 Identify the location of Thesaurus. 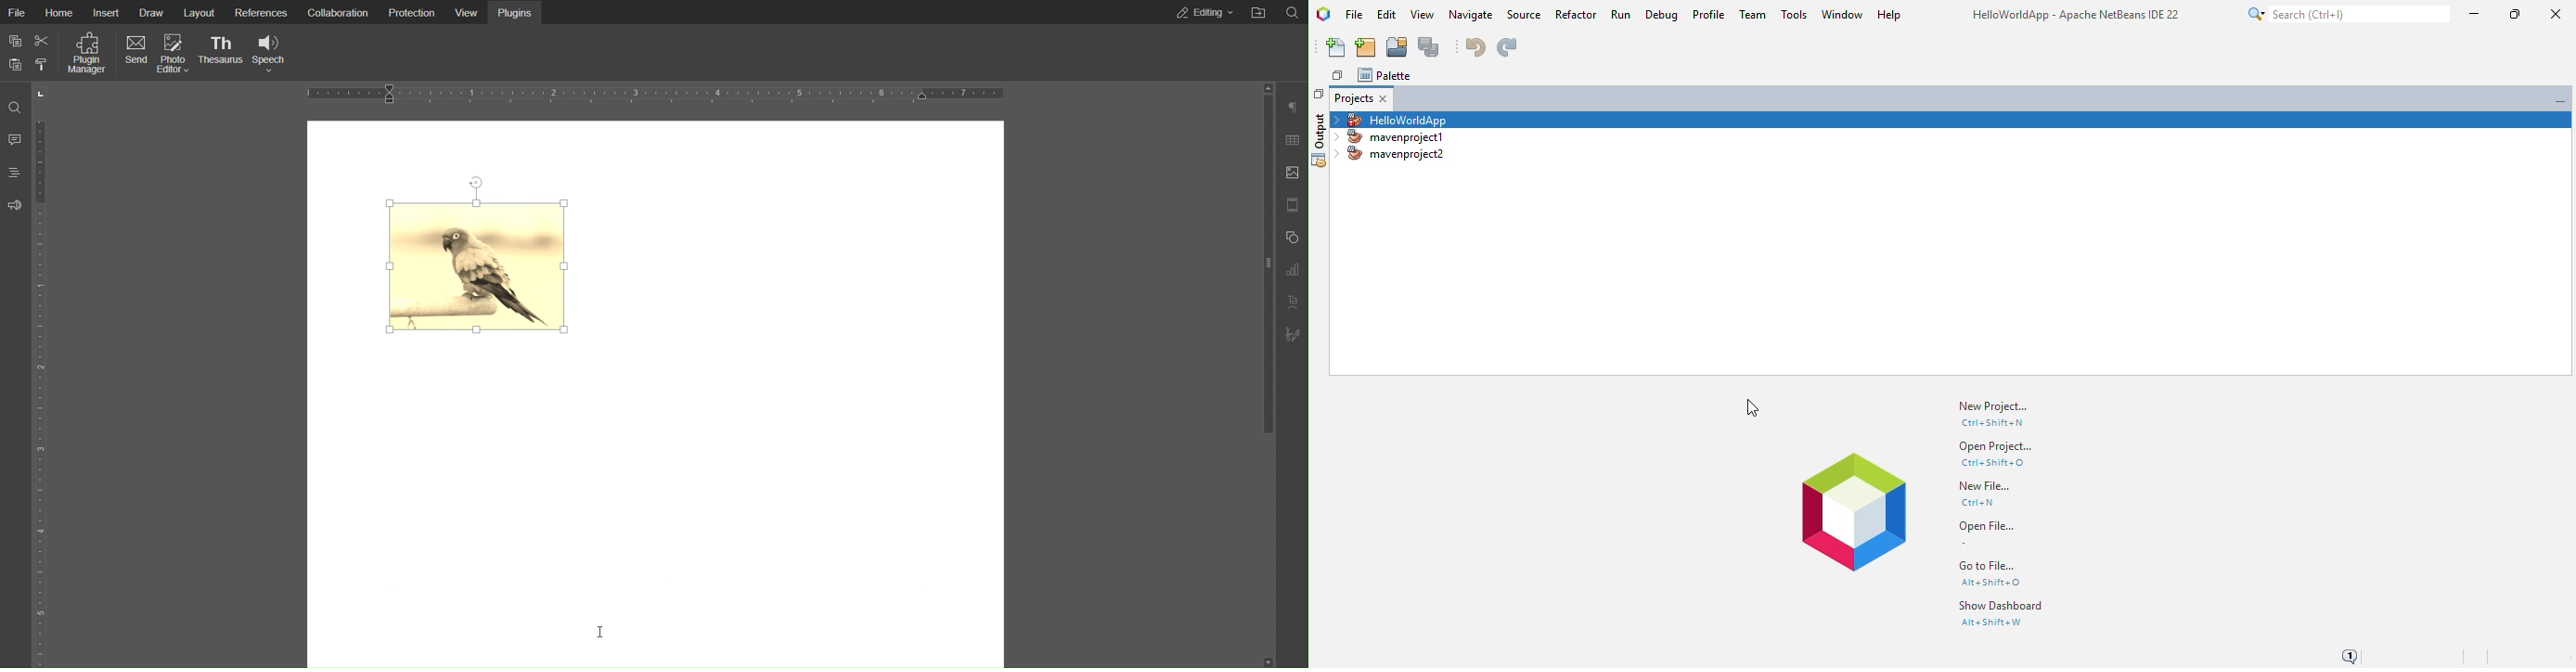
(223, 53).